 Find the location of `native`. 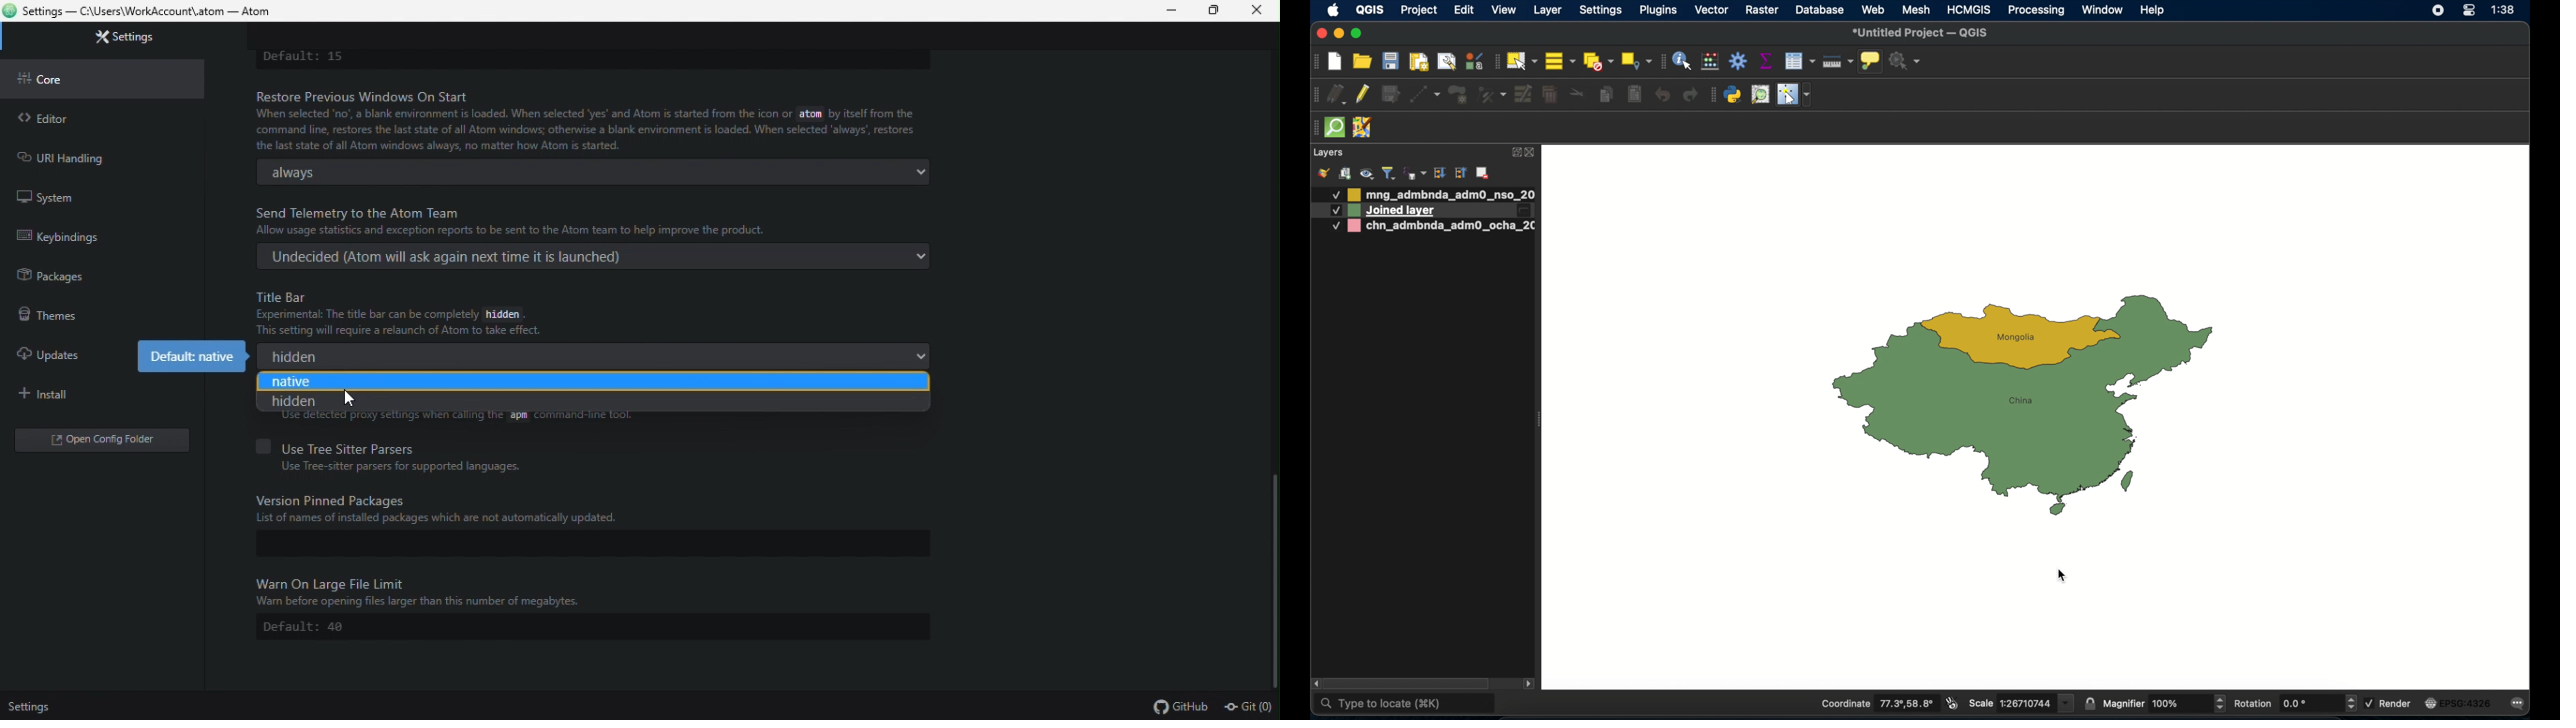

native is located at coordinates (591, 382).